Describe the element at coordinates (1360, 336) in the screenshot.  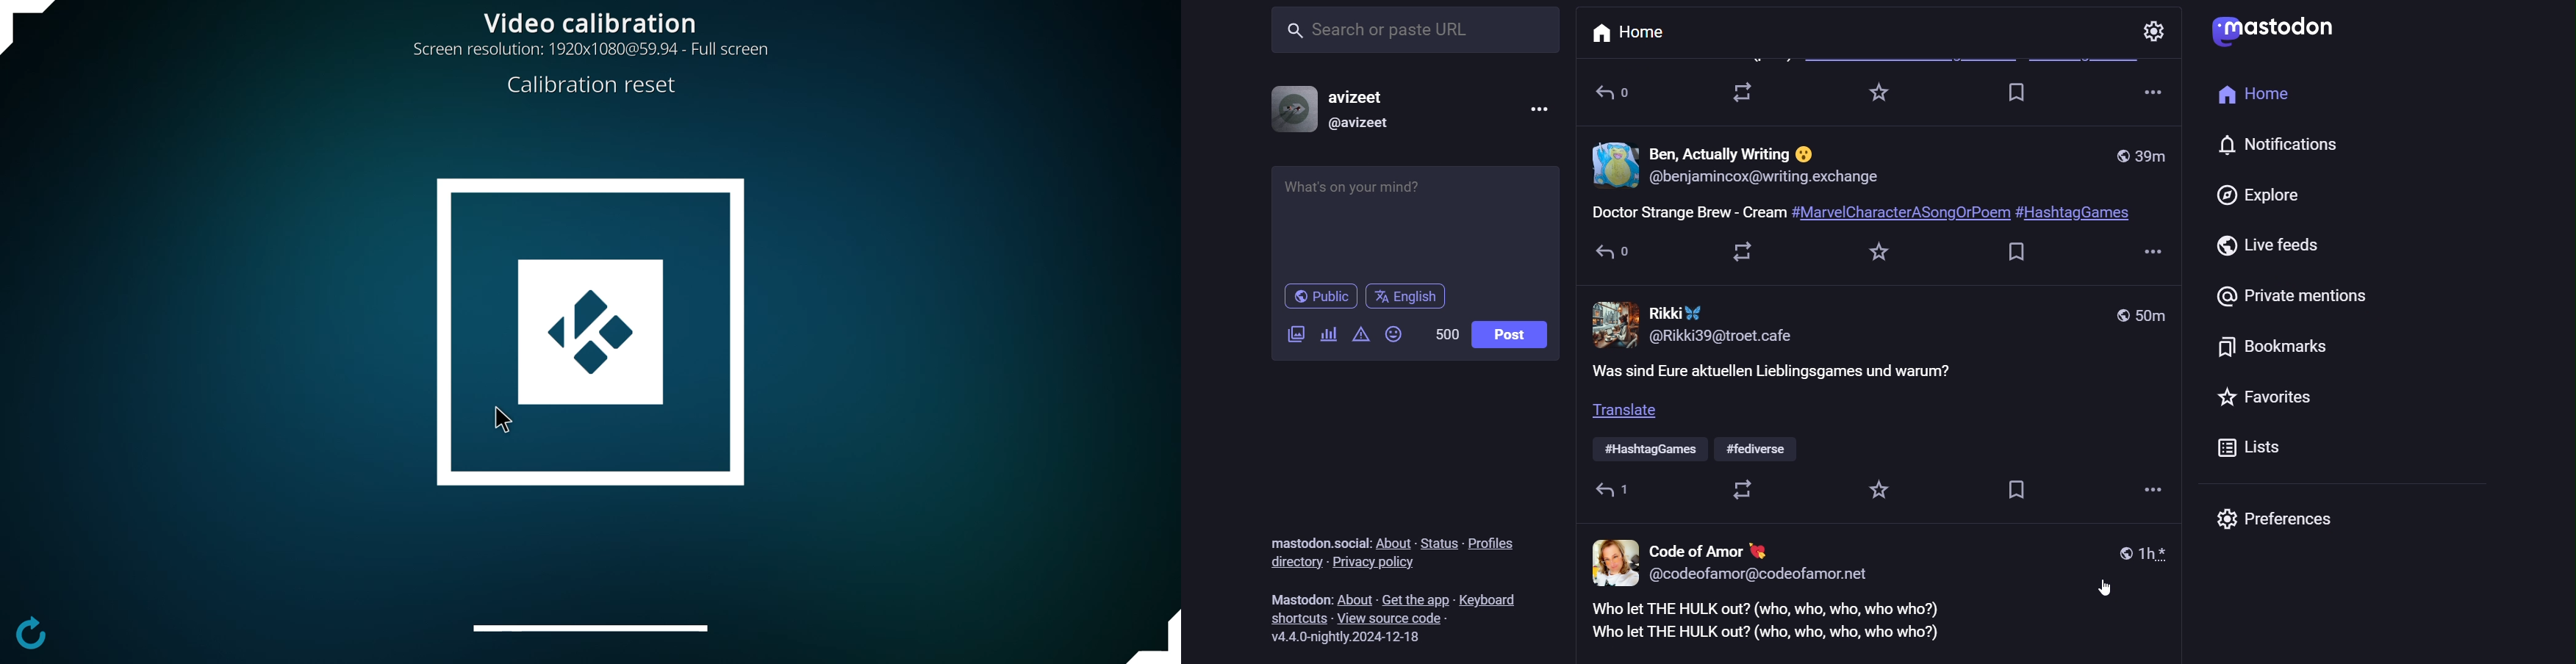
I see `content warning` at that location.